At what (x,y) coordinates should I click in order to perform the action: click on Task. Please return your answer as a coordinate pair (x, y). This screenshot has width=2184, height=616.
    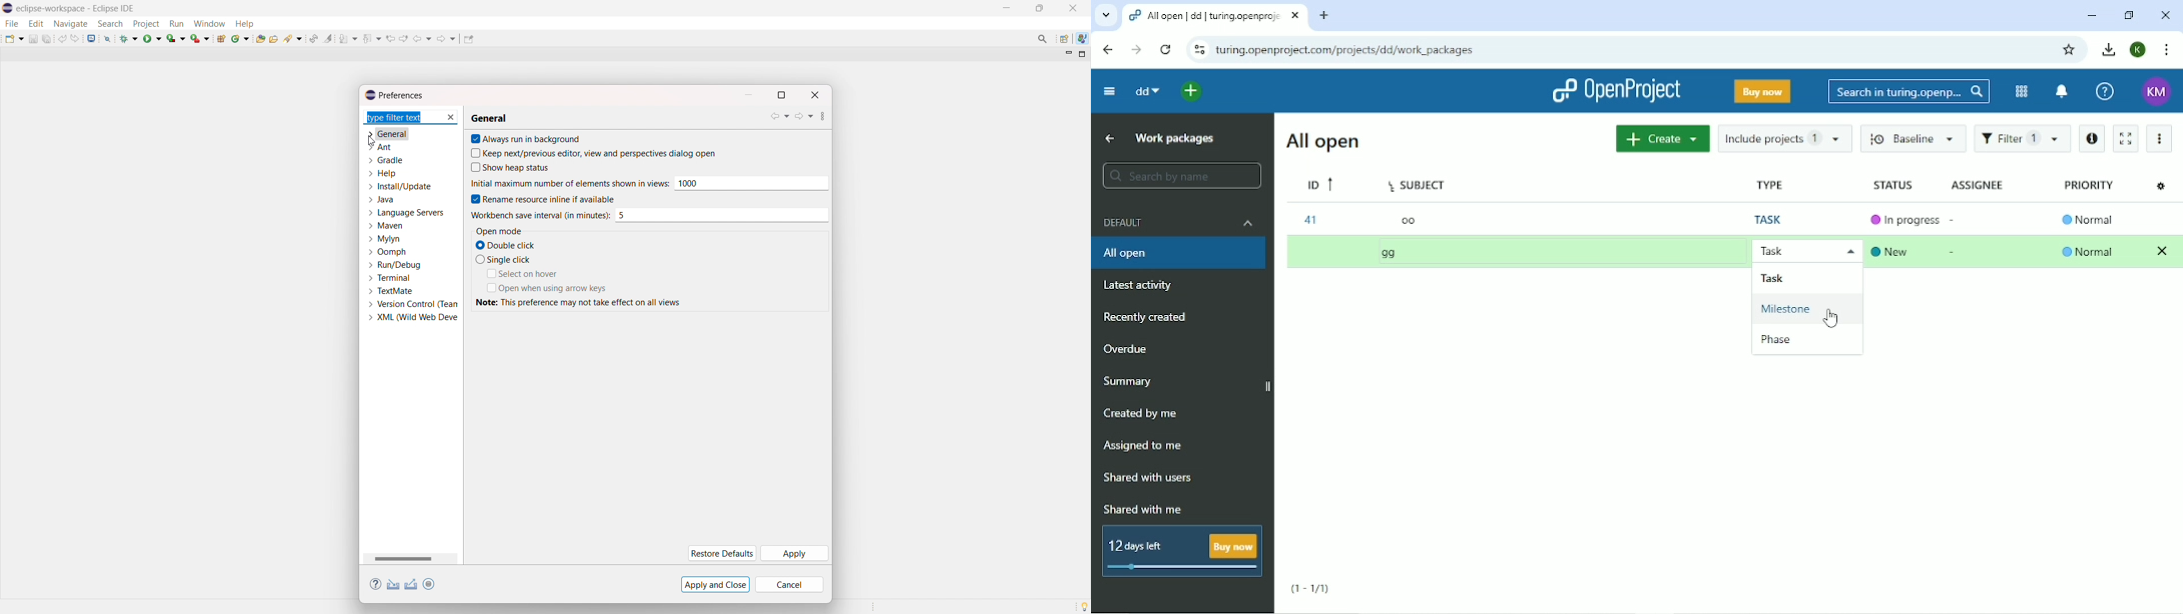
    Looking at the image, I should click on (1779, 279).